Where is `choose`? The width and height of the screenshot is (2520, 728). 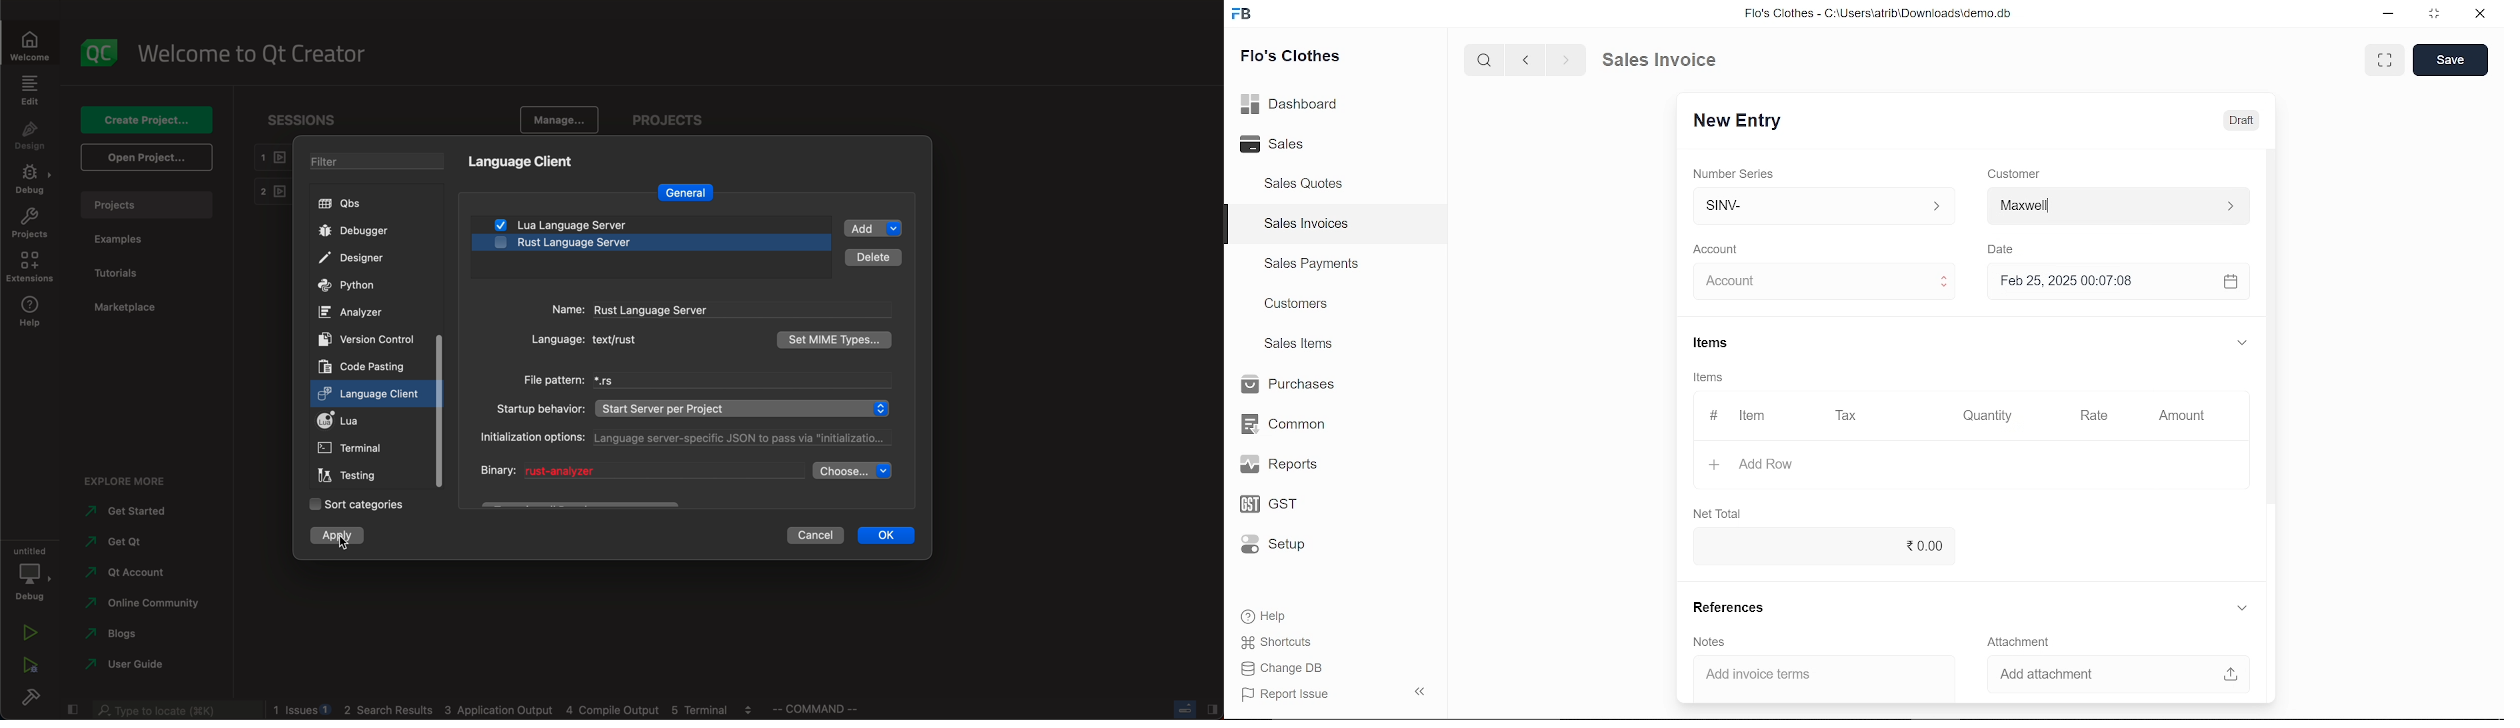
choose is located at coordinates (857, 471).